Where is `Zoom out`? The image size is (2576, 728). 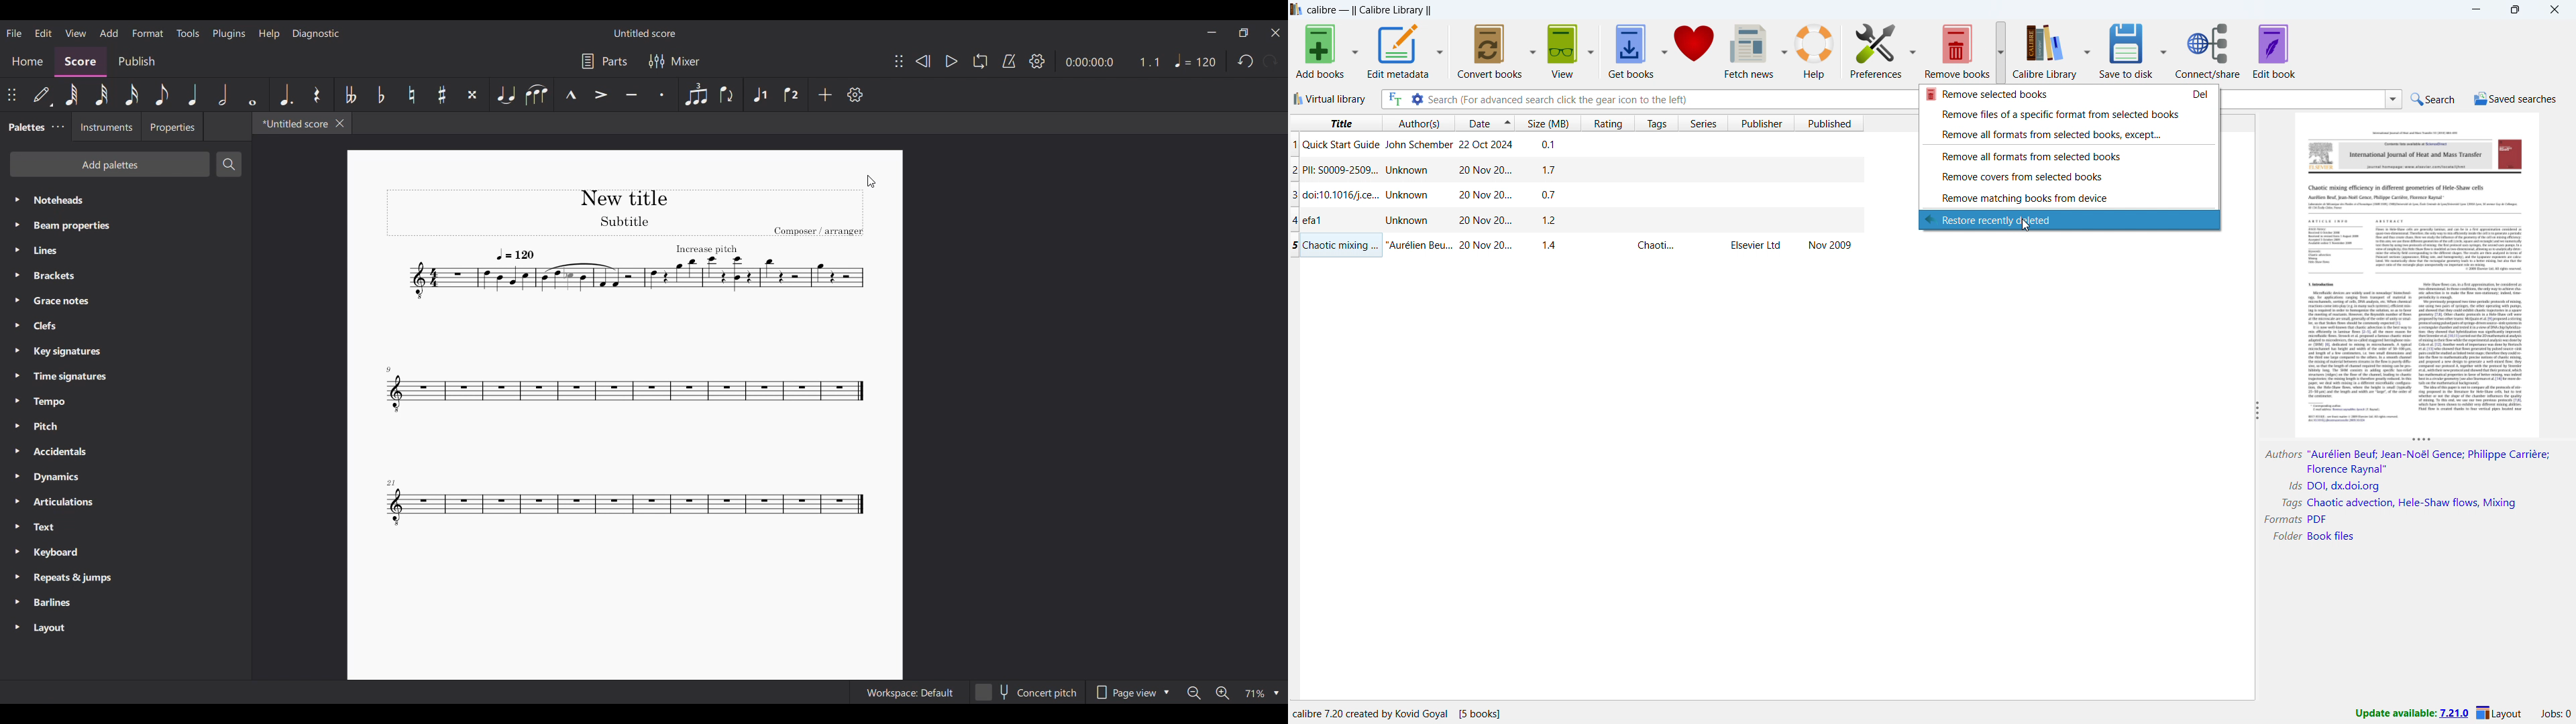 Zoom out is located at coordinates (1193, 692).